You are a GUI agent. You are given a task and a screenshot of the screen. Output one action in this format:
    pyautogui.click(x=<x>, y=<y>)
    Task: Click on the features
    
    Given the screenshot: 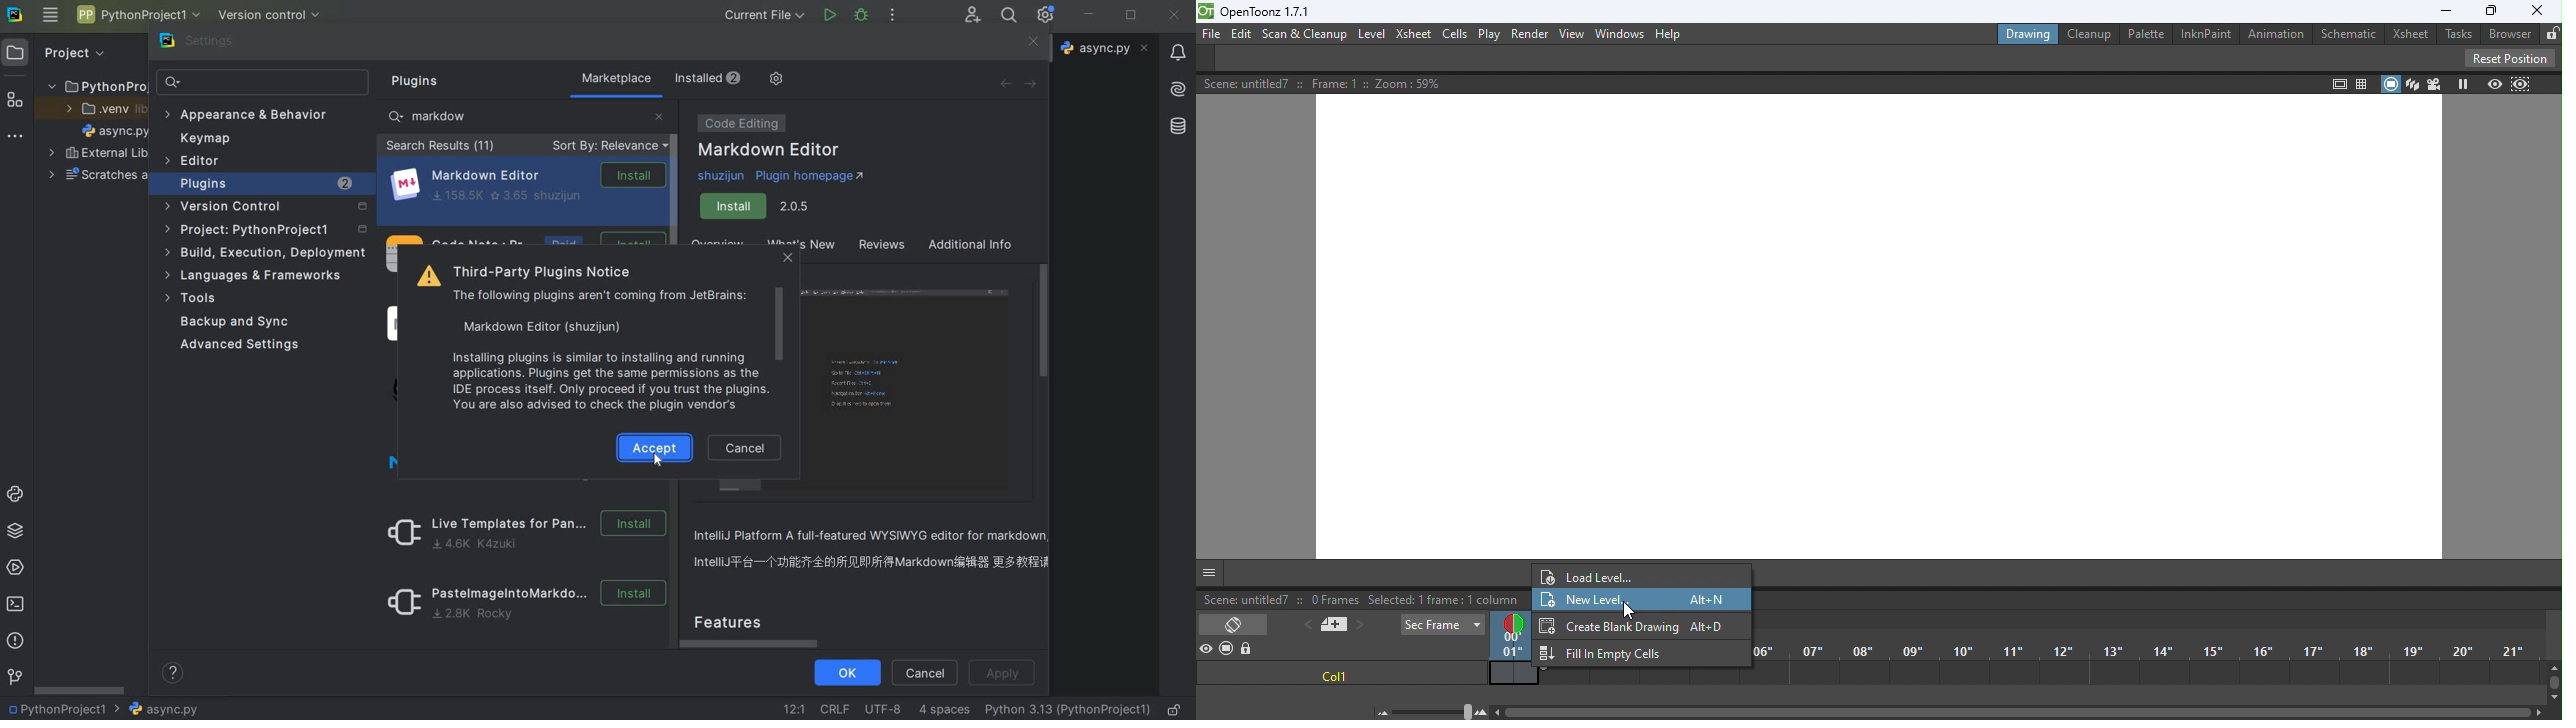 What is the action you would take?
    pyautogui.click(x=742, y=620)
    